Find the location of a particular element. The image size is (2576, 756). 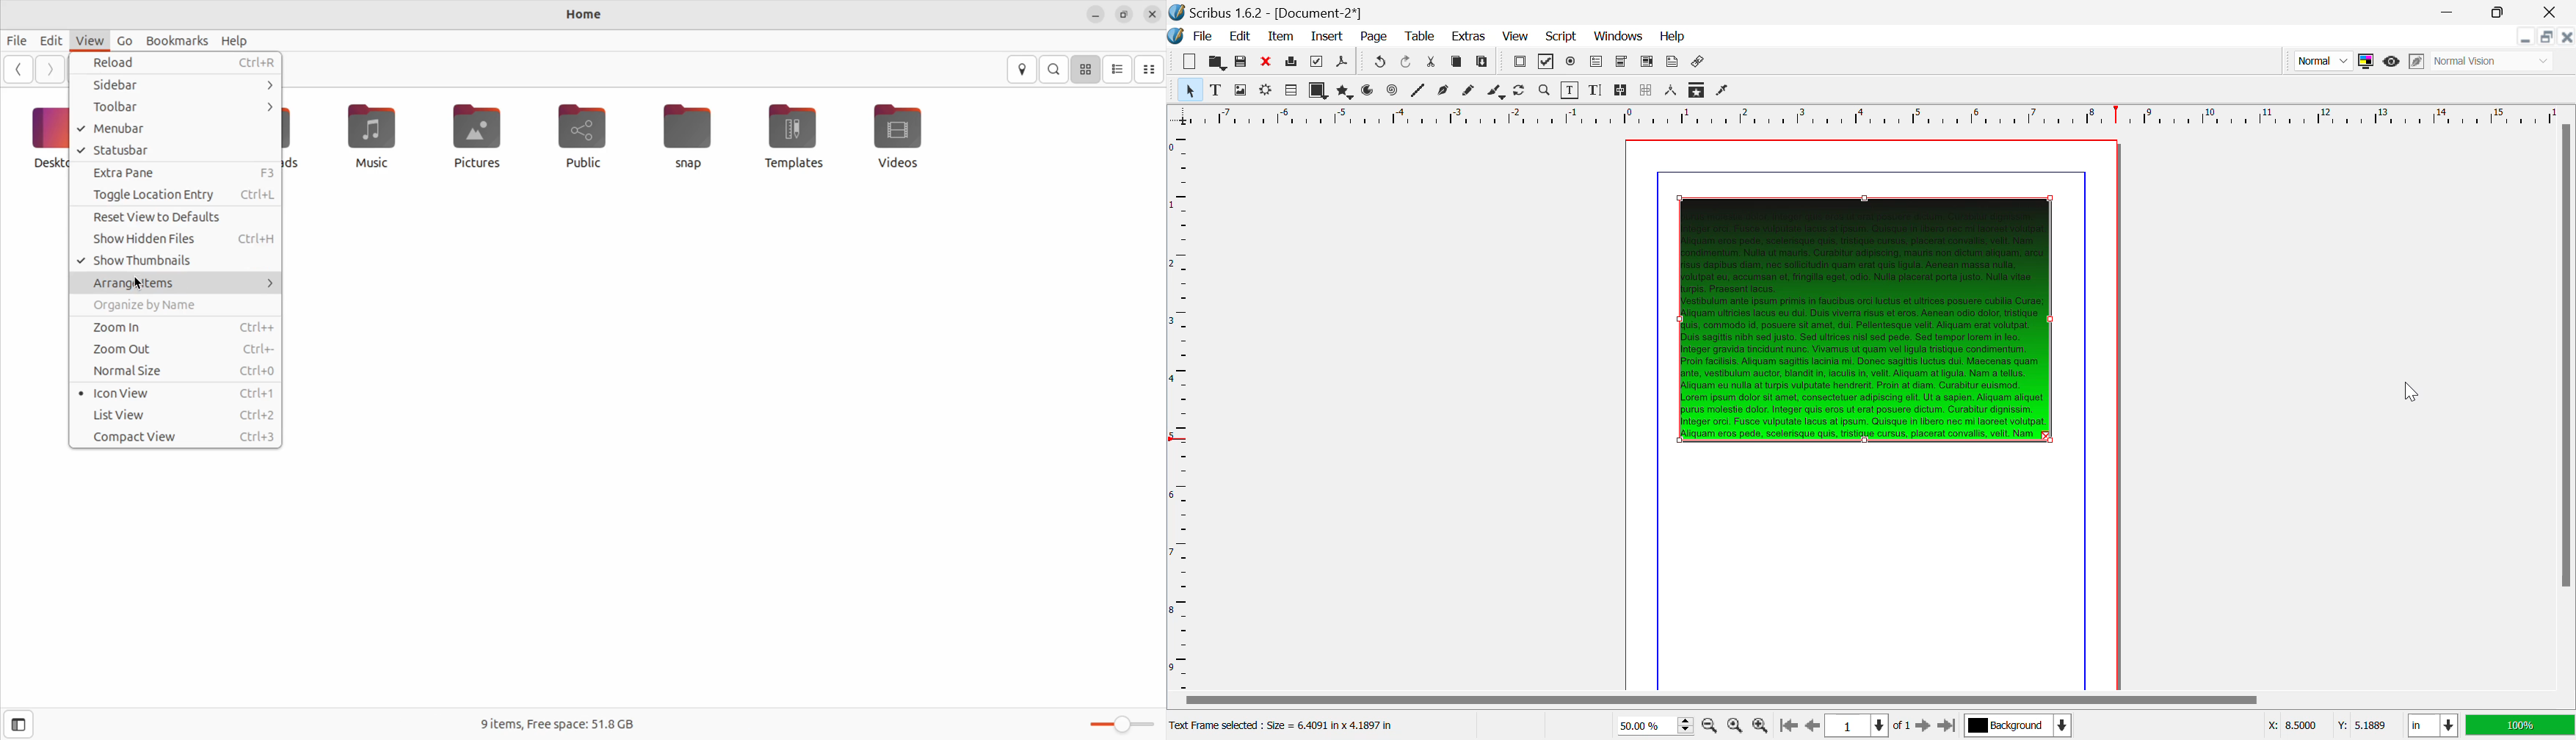

Close is located at coordinates (2553, 12).